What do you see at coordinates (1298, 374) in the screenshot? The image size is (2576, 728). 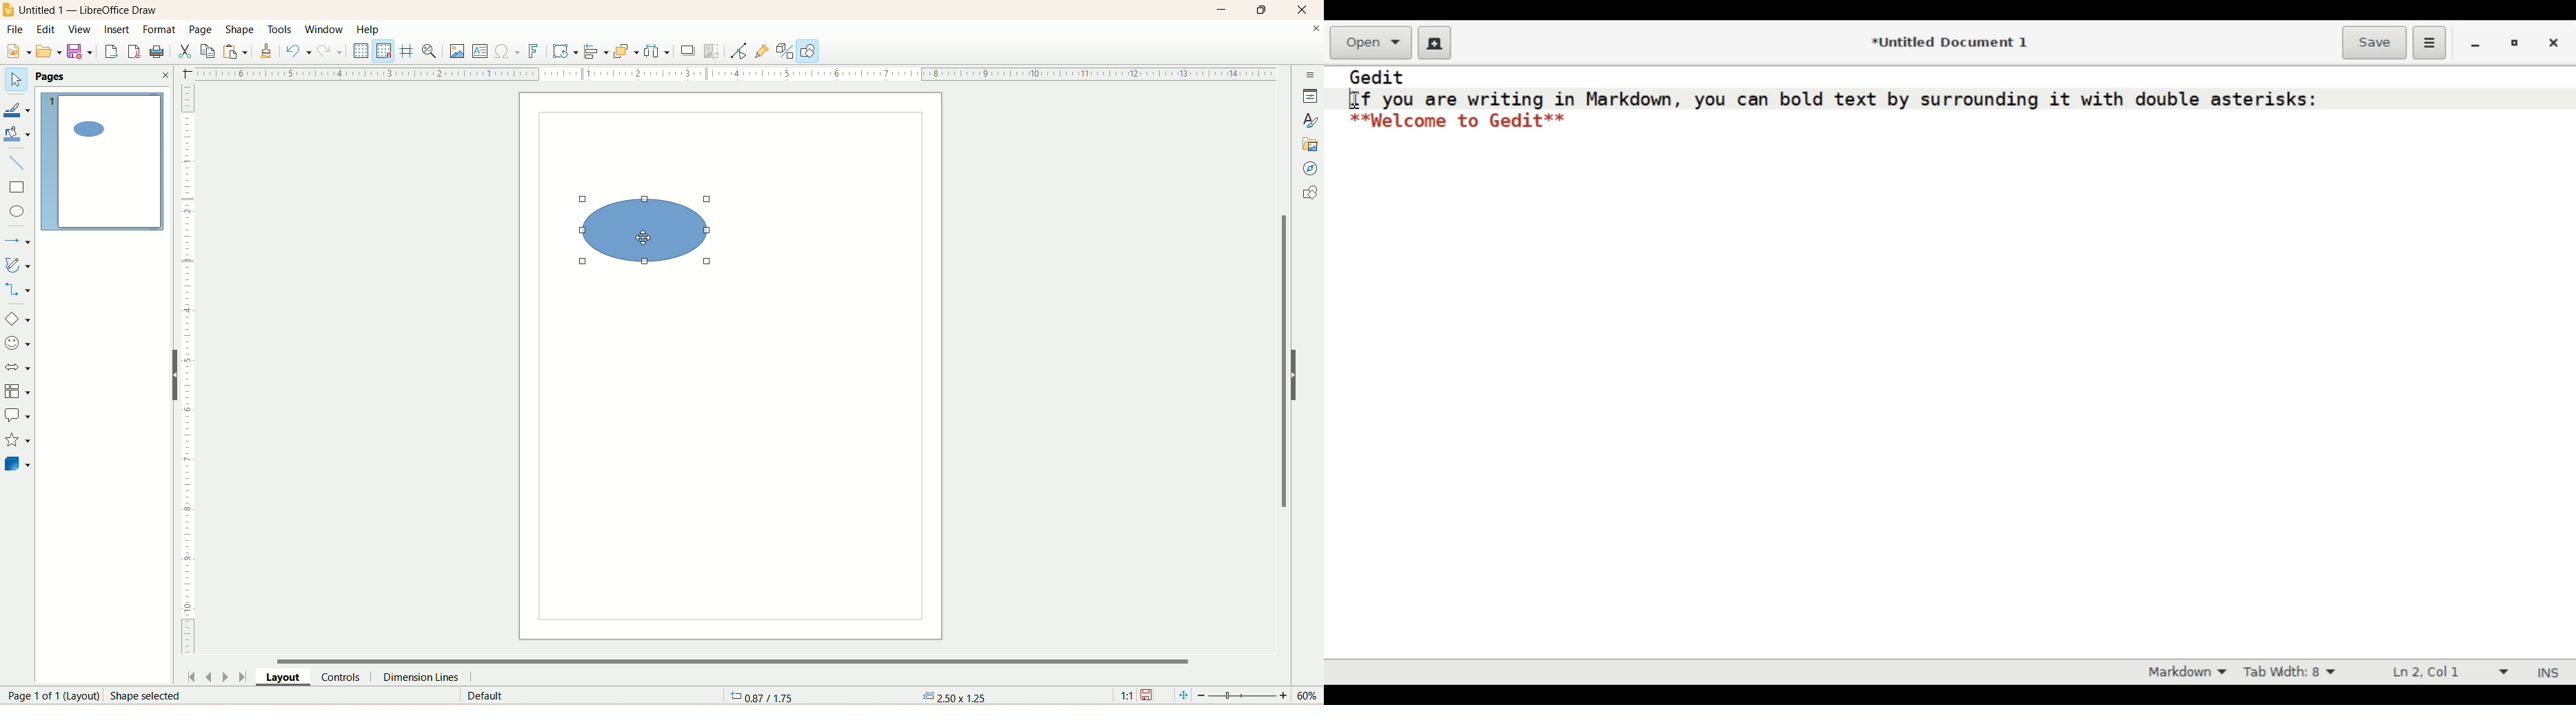 I see `hide` at bounding box center [1298, 374].